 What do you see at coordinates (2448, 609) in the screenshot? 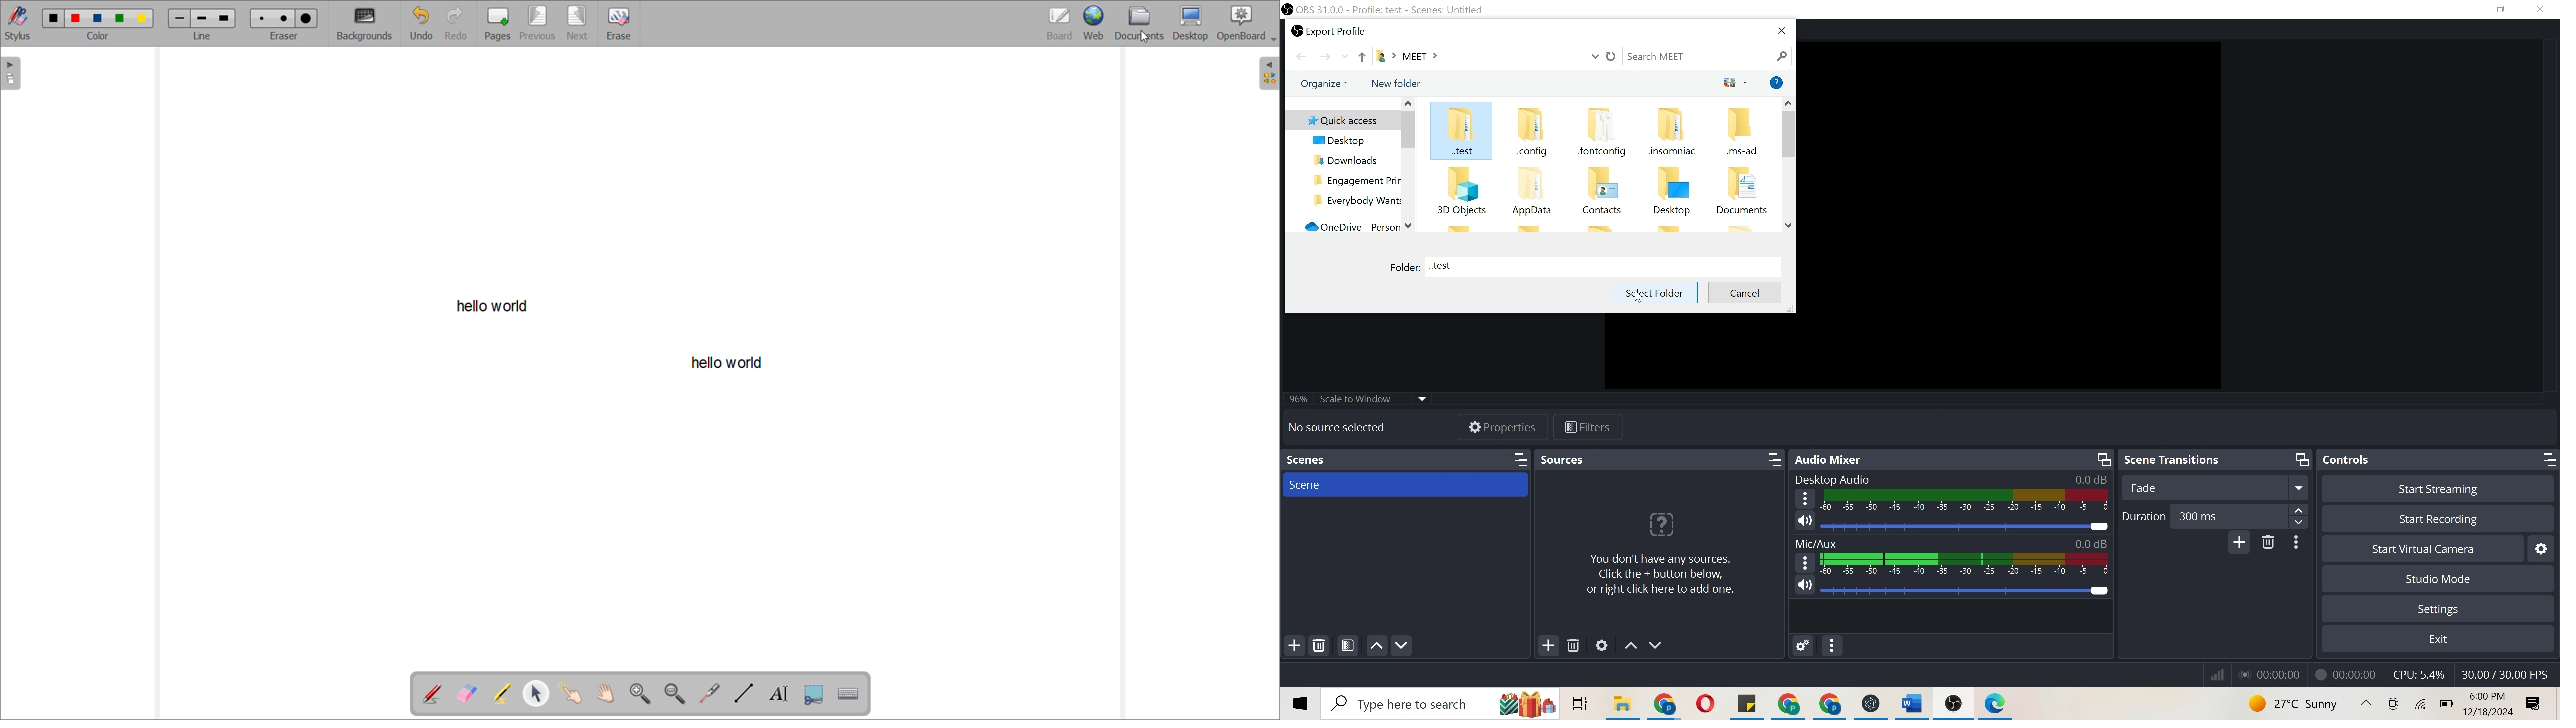
I see `settings` at bounding box center [2448, 609].